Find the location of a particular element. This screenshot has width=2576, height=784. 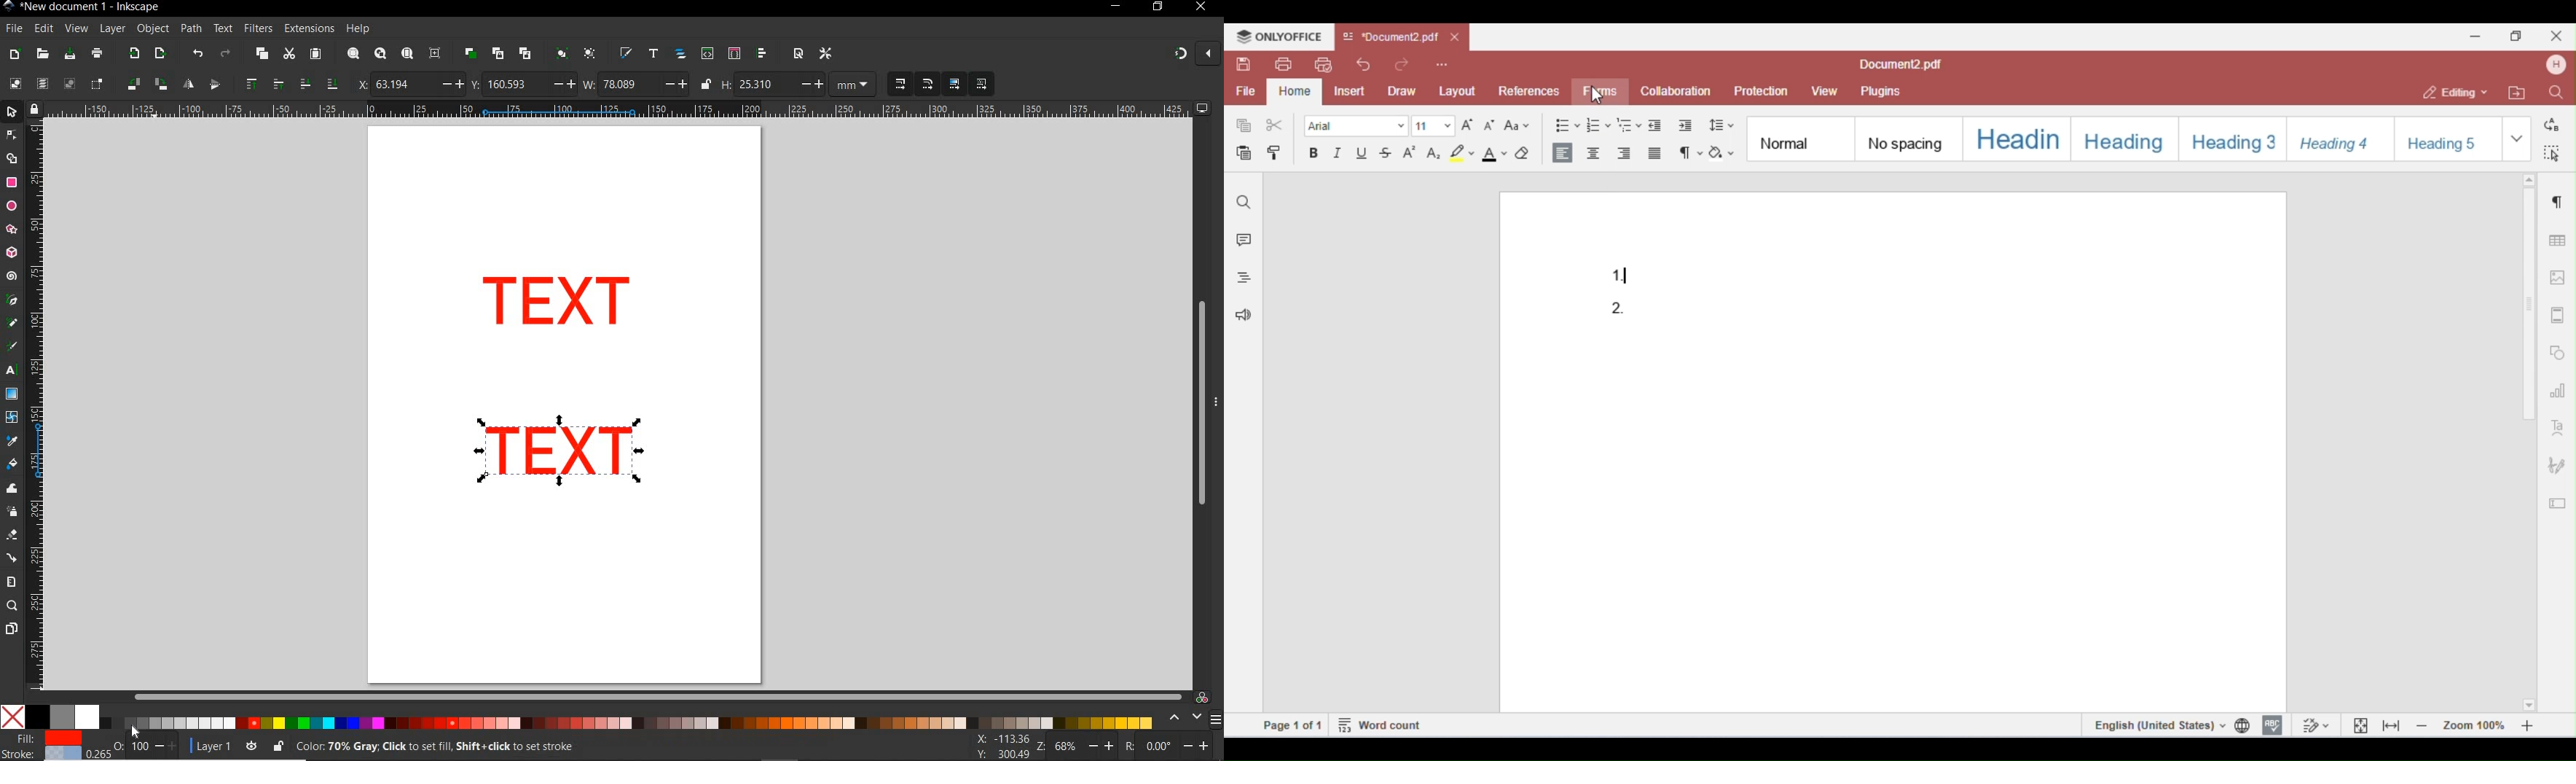

ruler is located at coordinates (619, 110).